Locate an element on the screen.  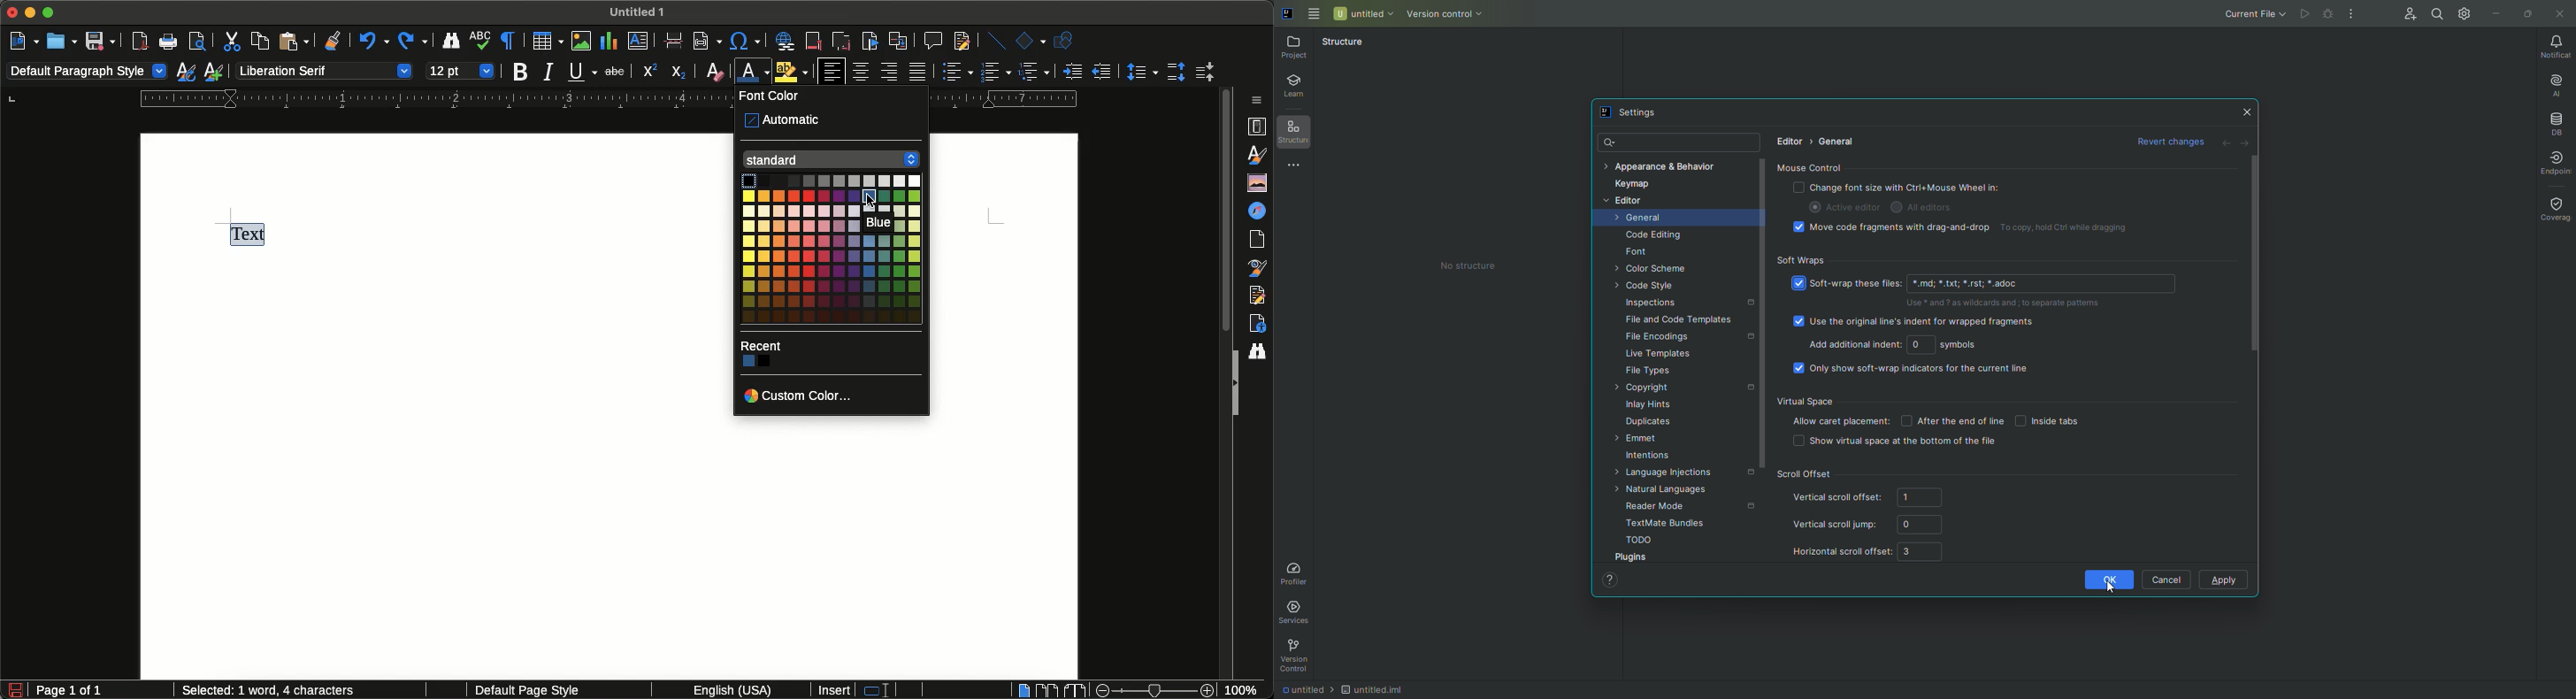
Insert line is located at coordinates (996, 41).